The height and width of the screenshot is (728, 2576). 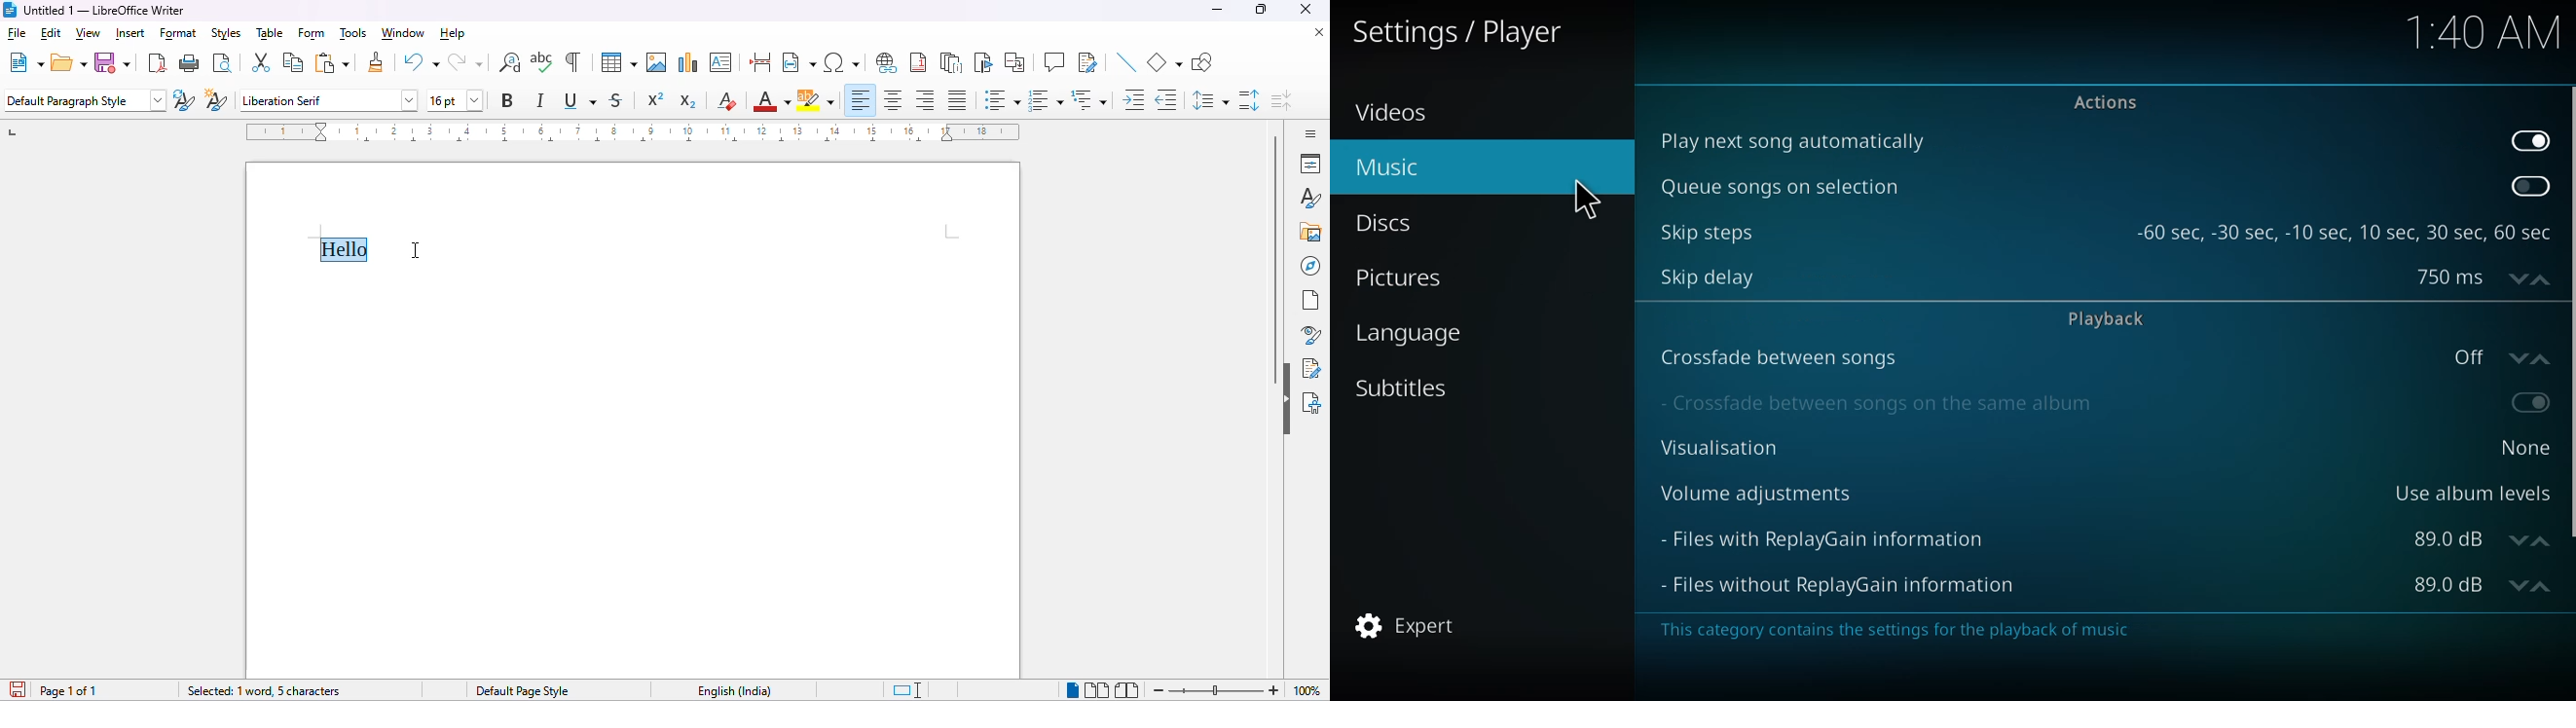 I want to click on logo, so click(x=9, y=10).